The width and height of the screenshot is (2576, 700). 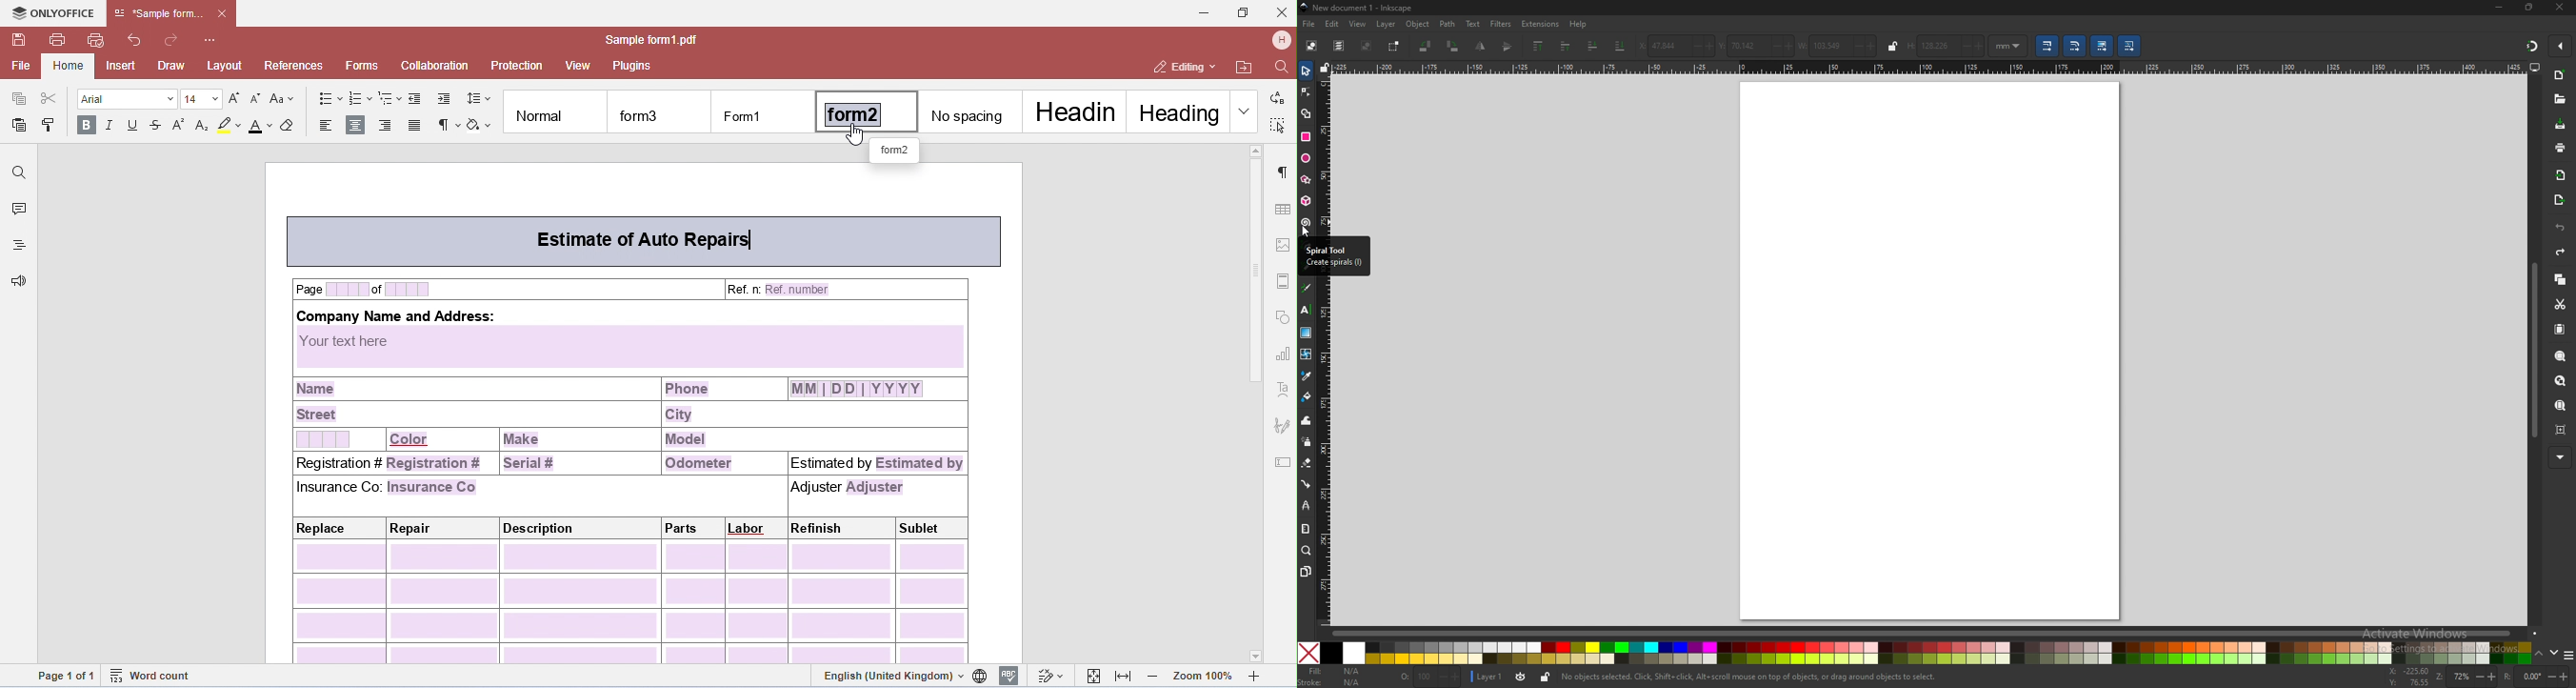 I want to click on print, so click(x=2560, y=147).